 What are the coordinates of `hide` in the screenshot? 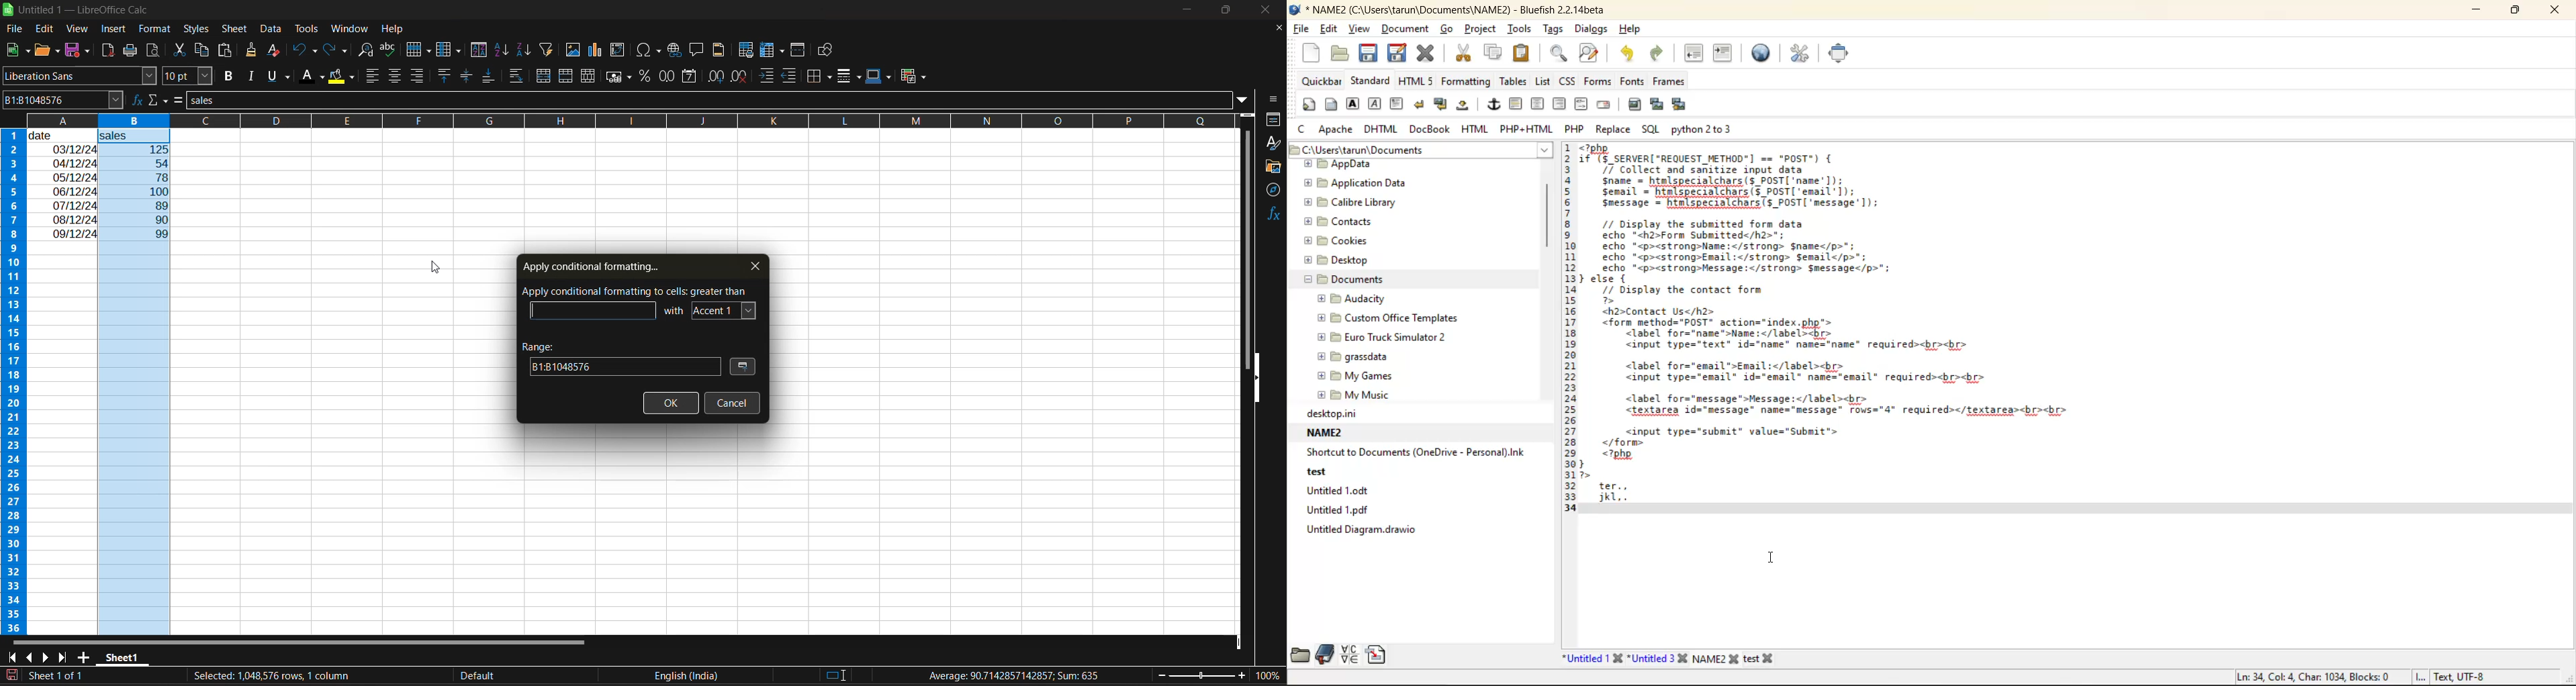 It's located at (1258, 378).